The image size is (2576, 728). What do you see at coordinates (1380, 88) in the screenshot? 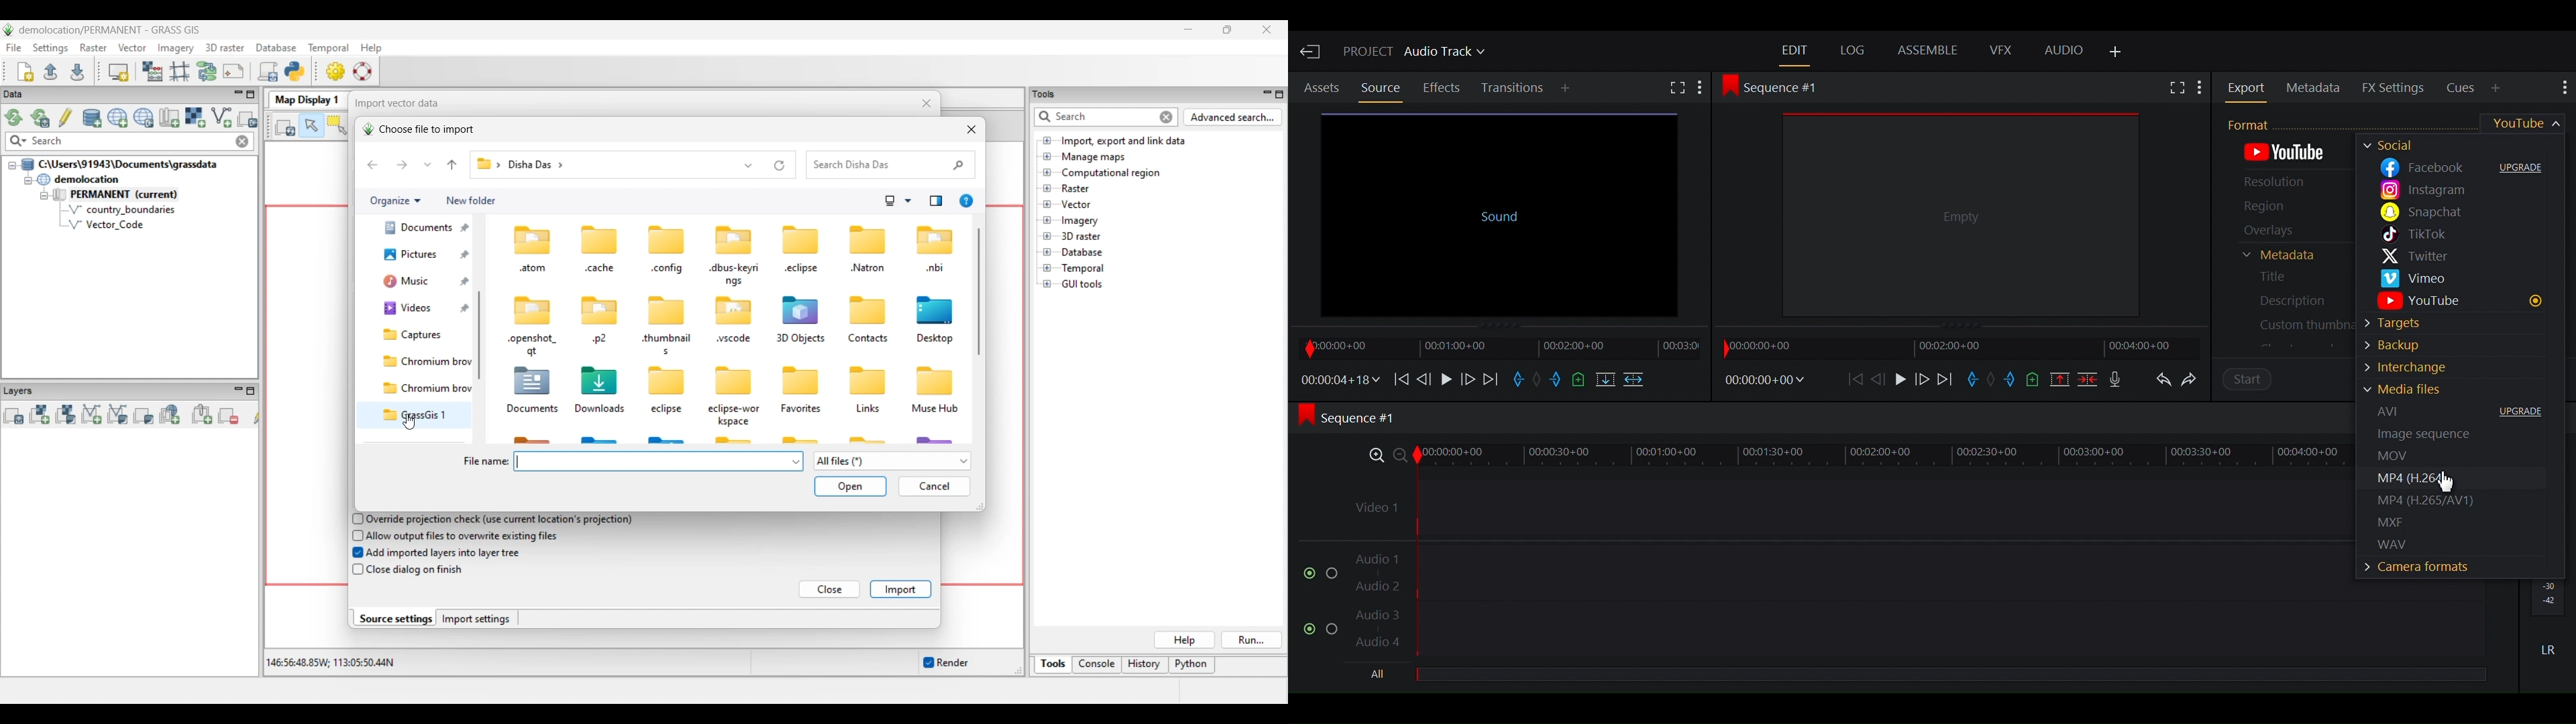
I see `Source` at bounding box center [1380, 88].